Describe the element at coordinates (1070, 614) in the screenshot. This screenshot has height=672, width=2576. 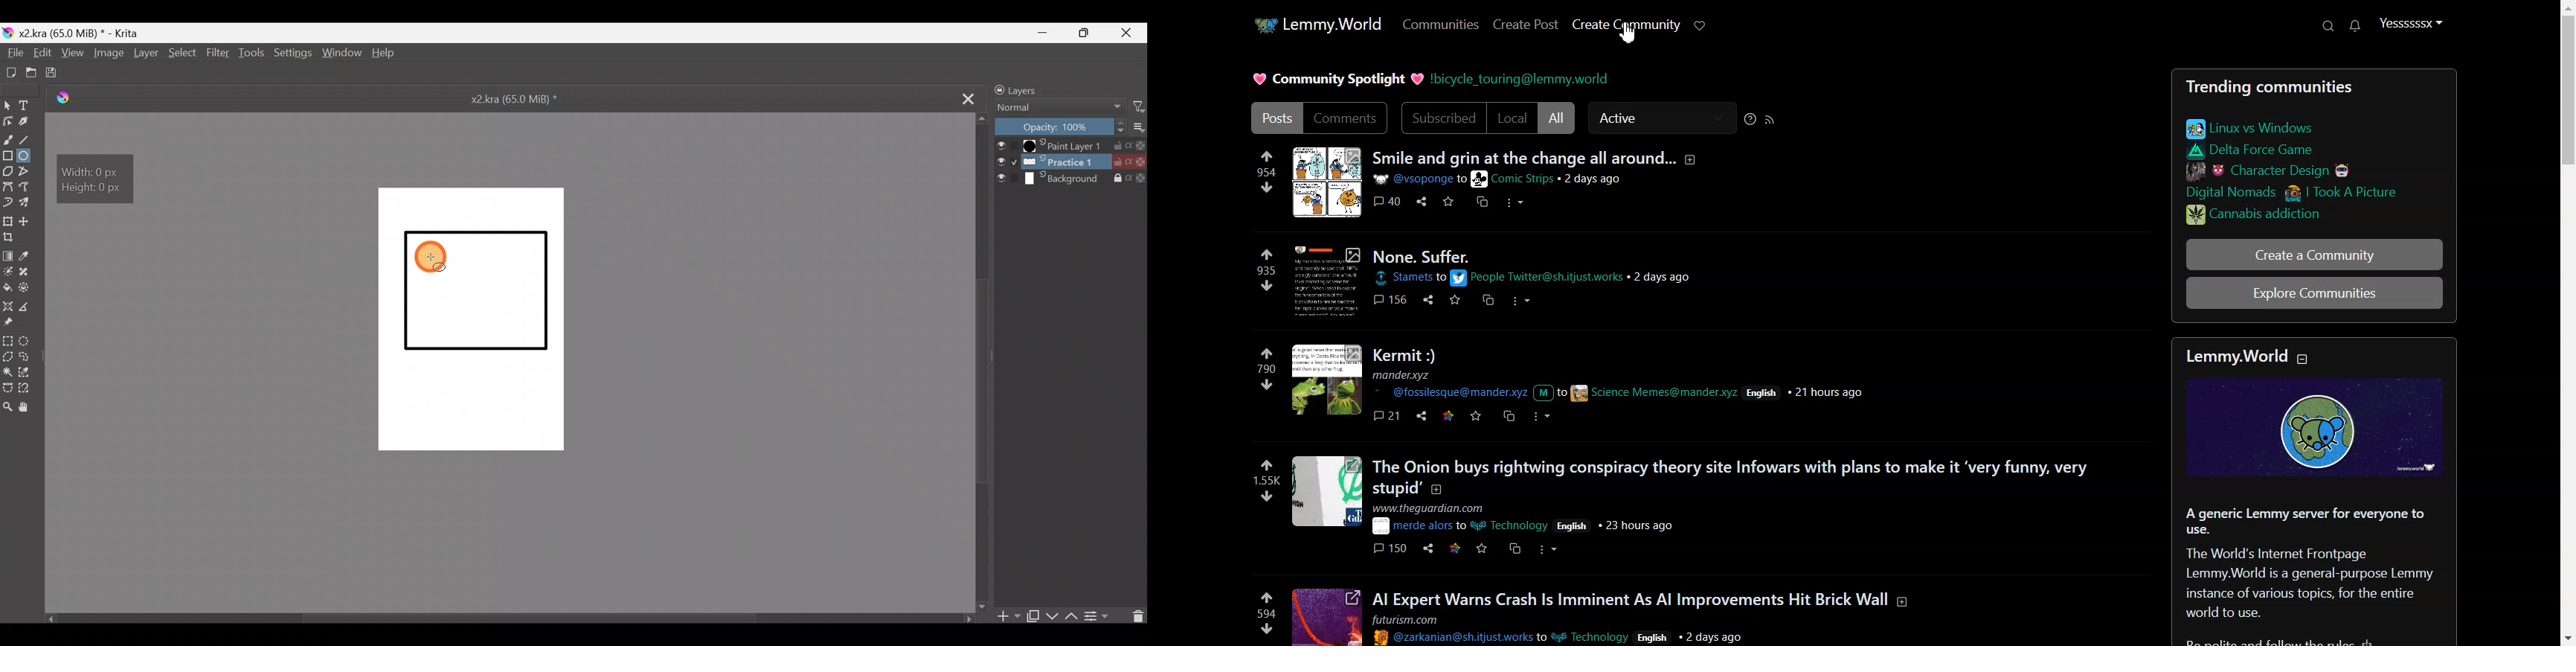
I see `Move layer/mask up` at that location.